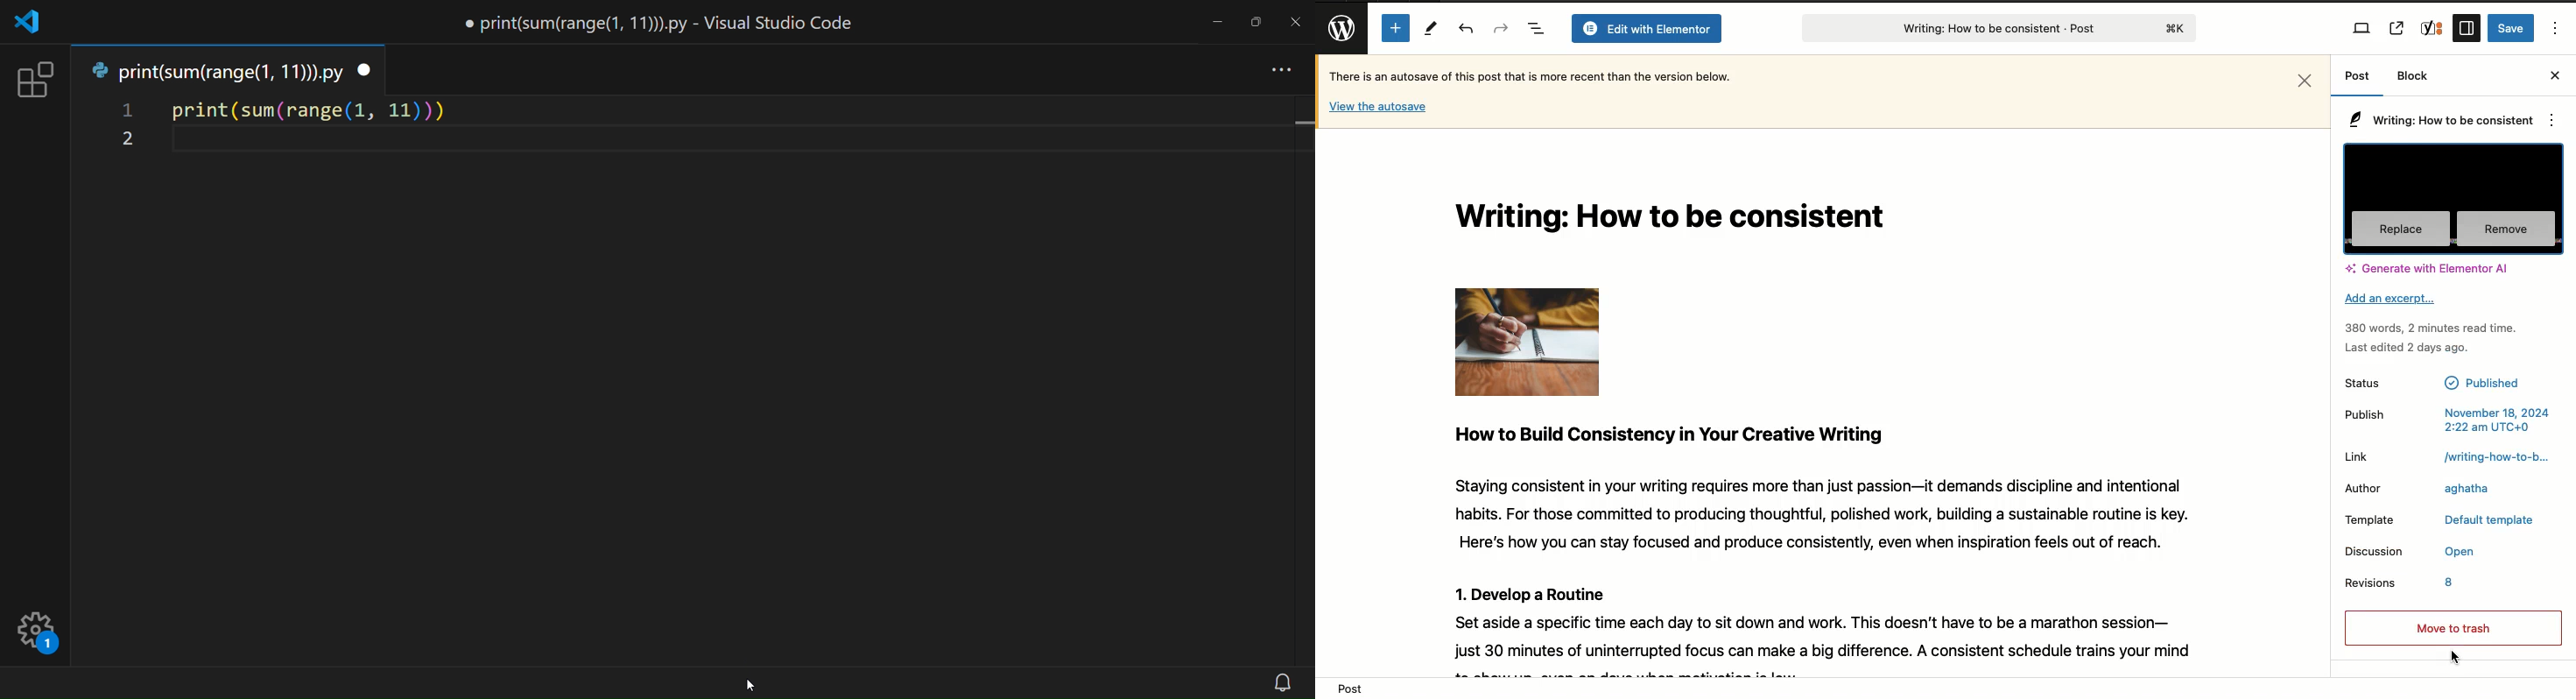  I want to click on Save, so click(2511, 28).